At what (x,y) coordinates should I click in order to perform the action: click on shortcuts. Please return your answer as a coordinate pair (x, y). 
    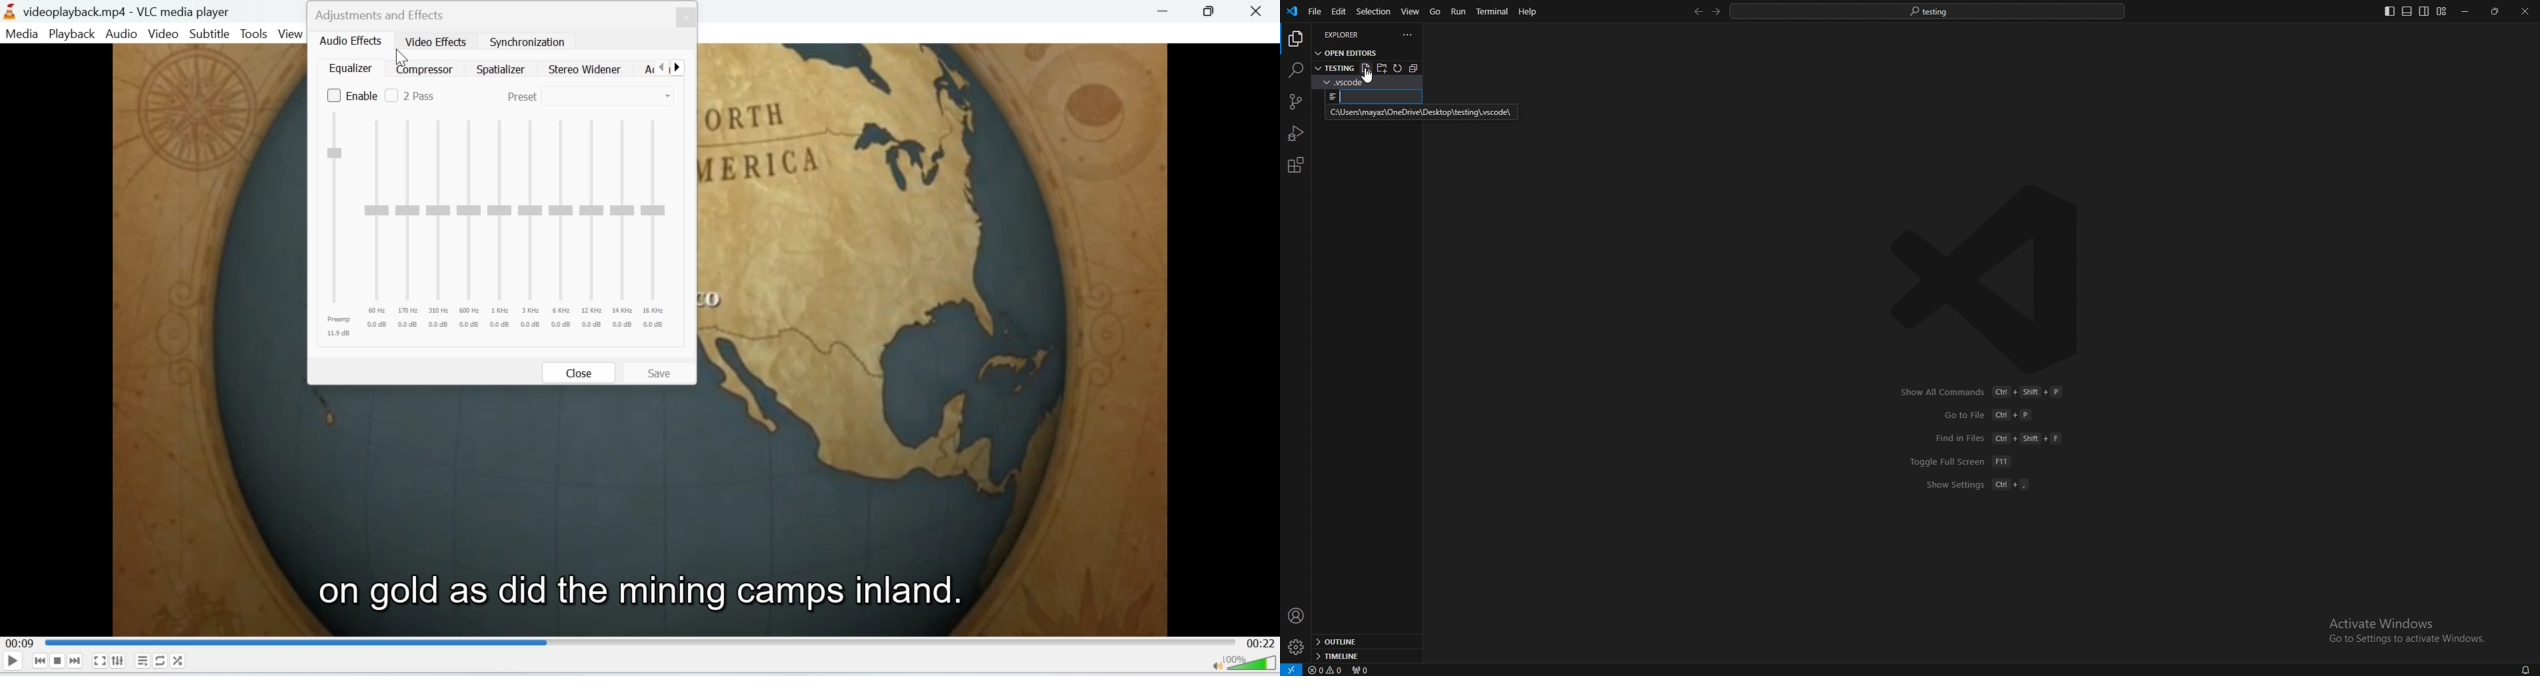
    Looking at the image, I should click on (1988, 438).